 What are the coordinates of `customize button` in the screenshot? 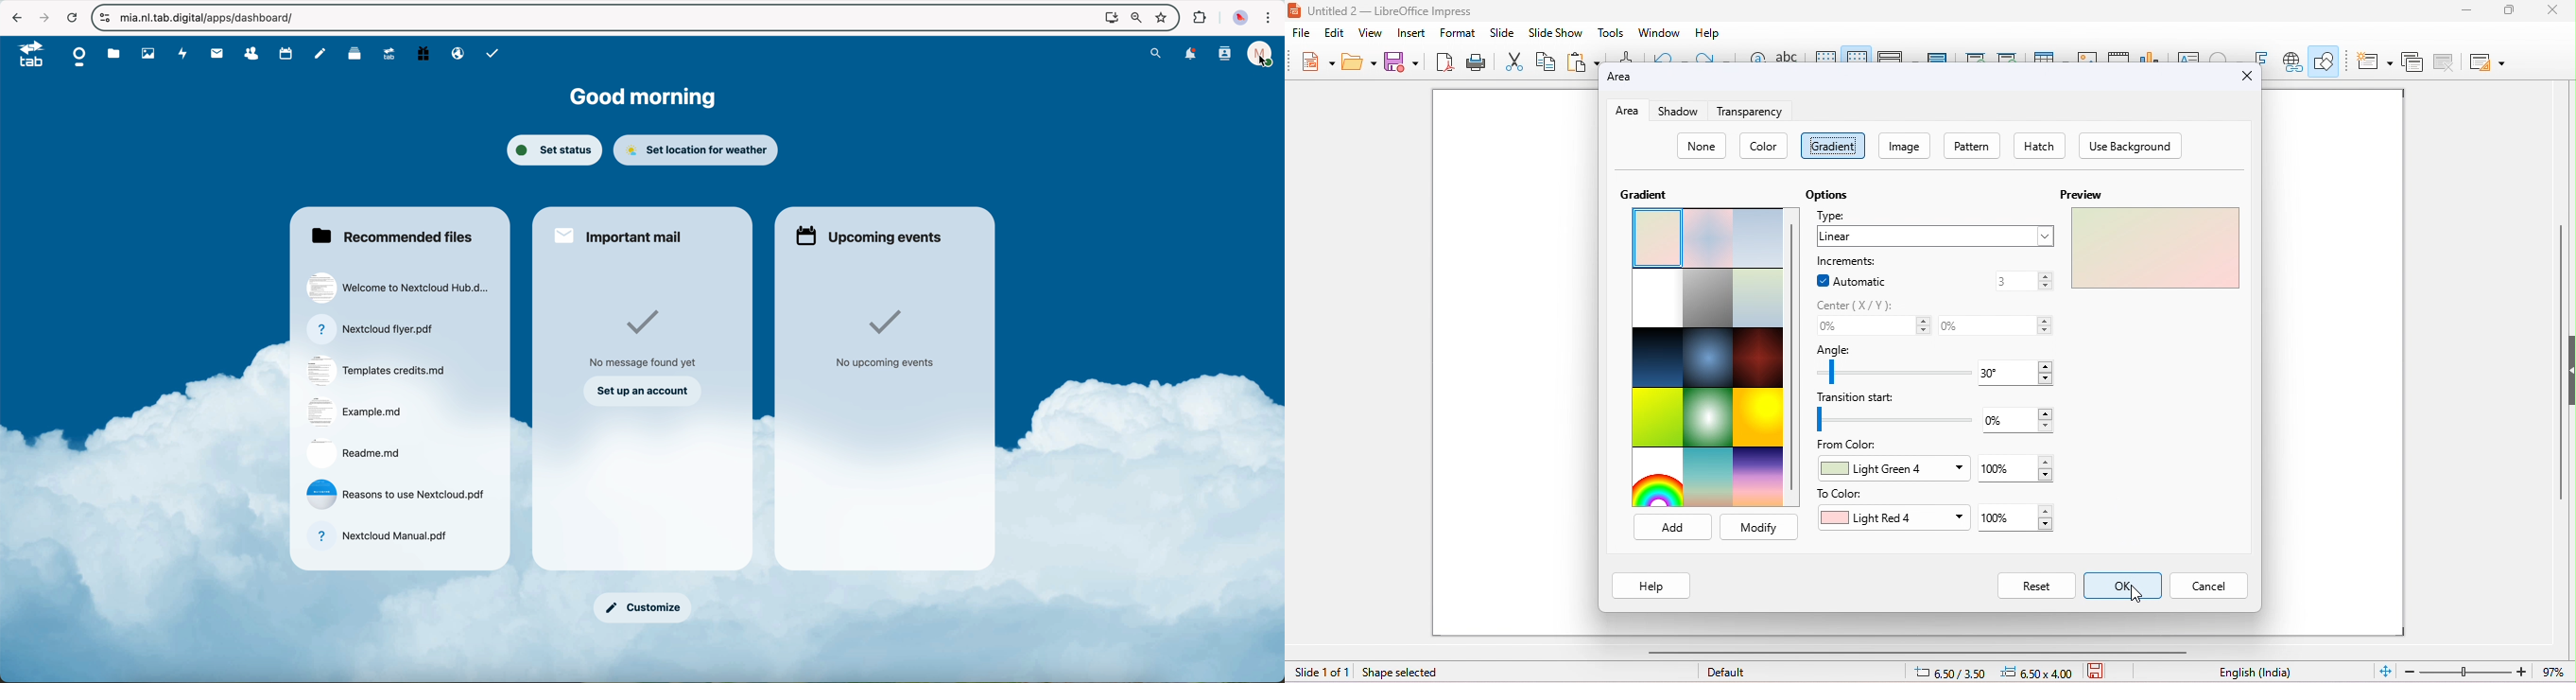 It's located at (642, 609).